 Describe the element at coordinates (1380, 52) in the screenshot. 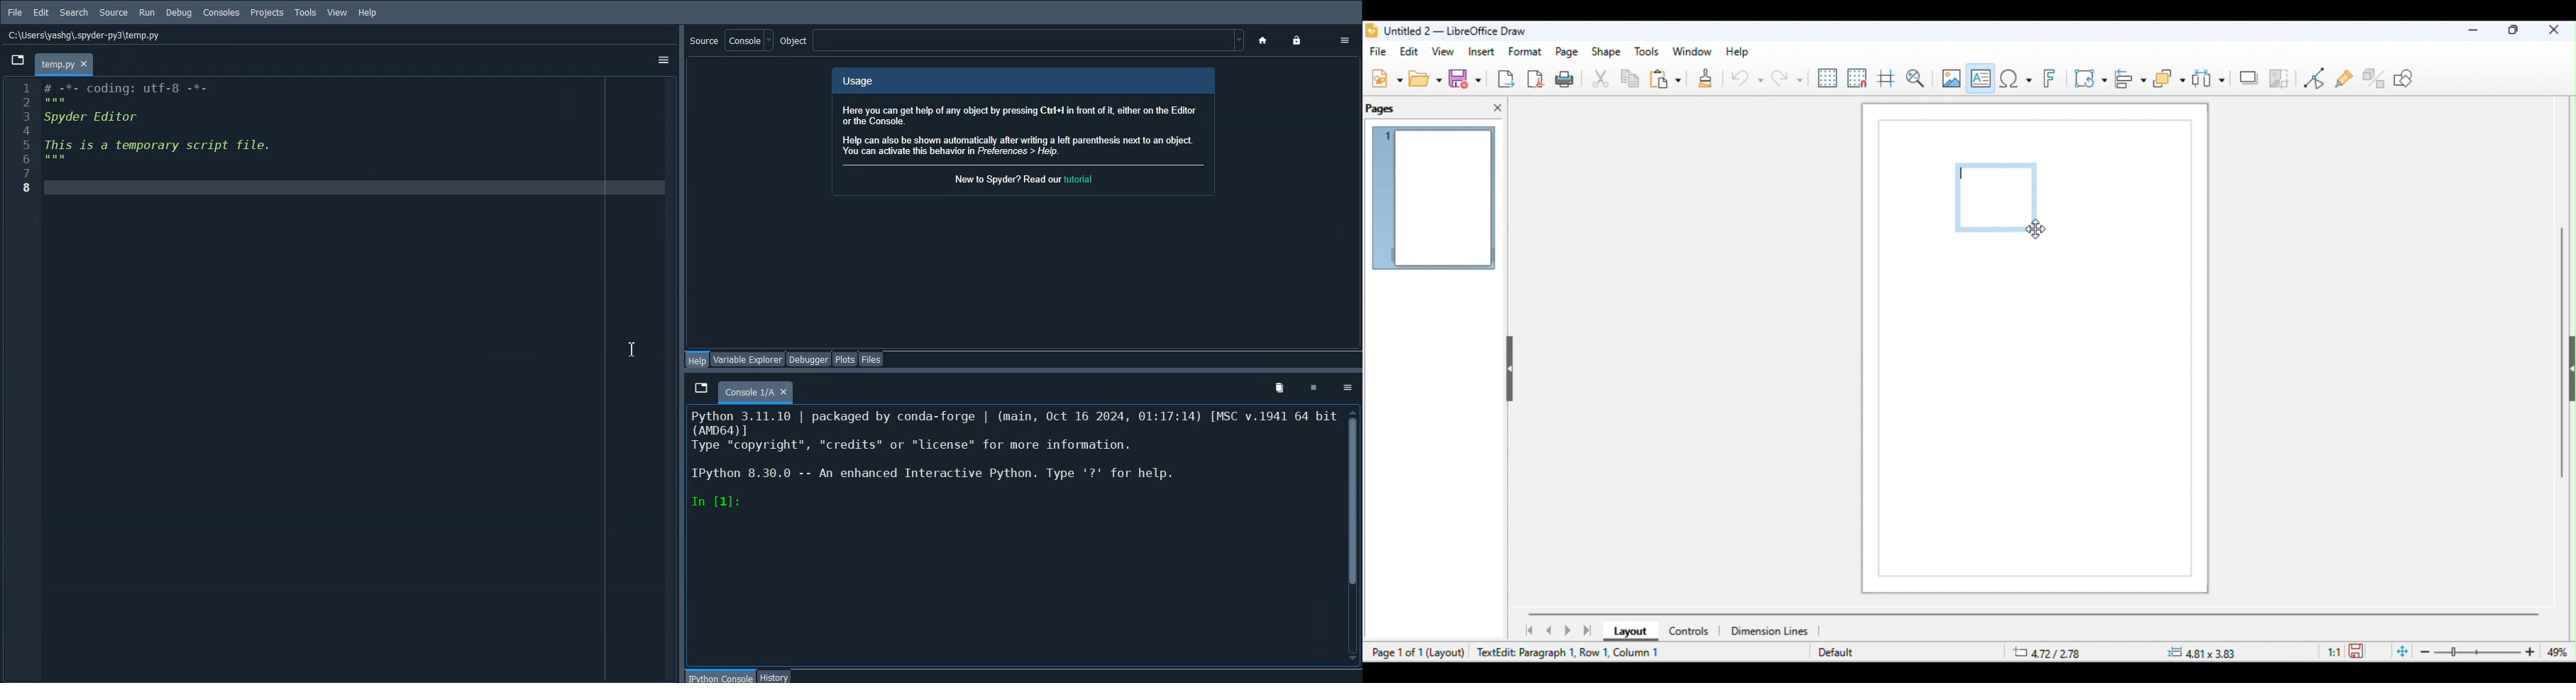

I see `file` at that location.